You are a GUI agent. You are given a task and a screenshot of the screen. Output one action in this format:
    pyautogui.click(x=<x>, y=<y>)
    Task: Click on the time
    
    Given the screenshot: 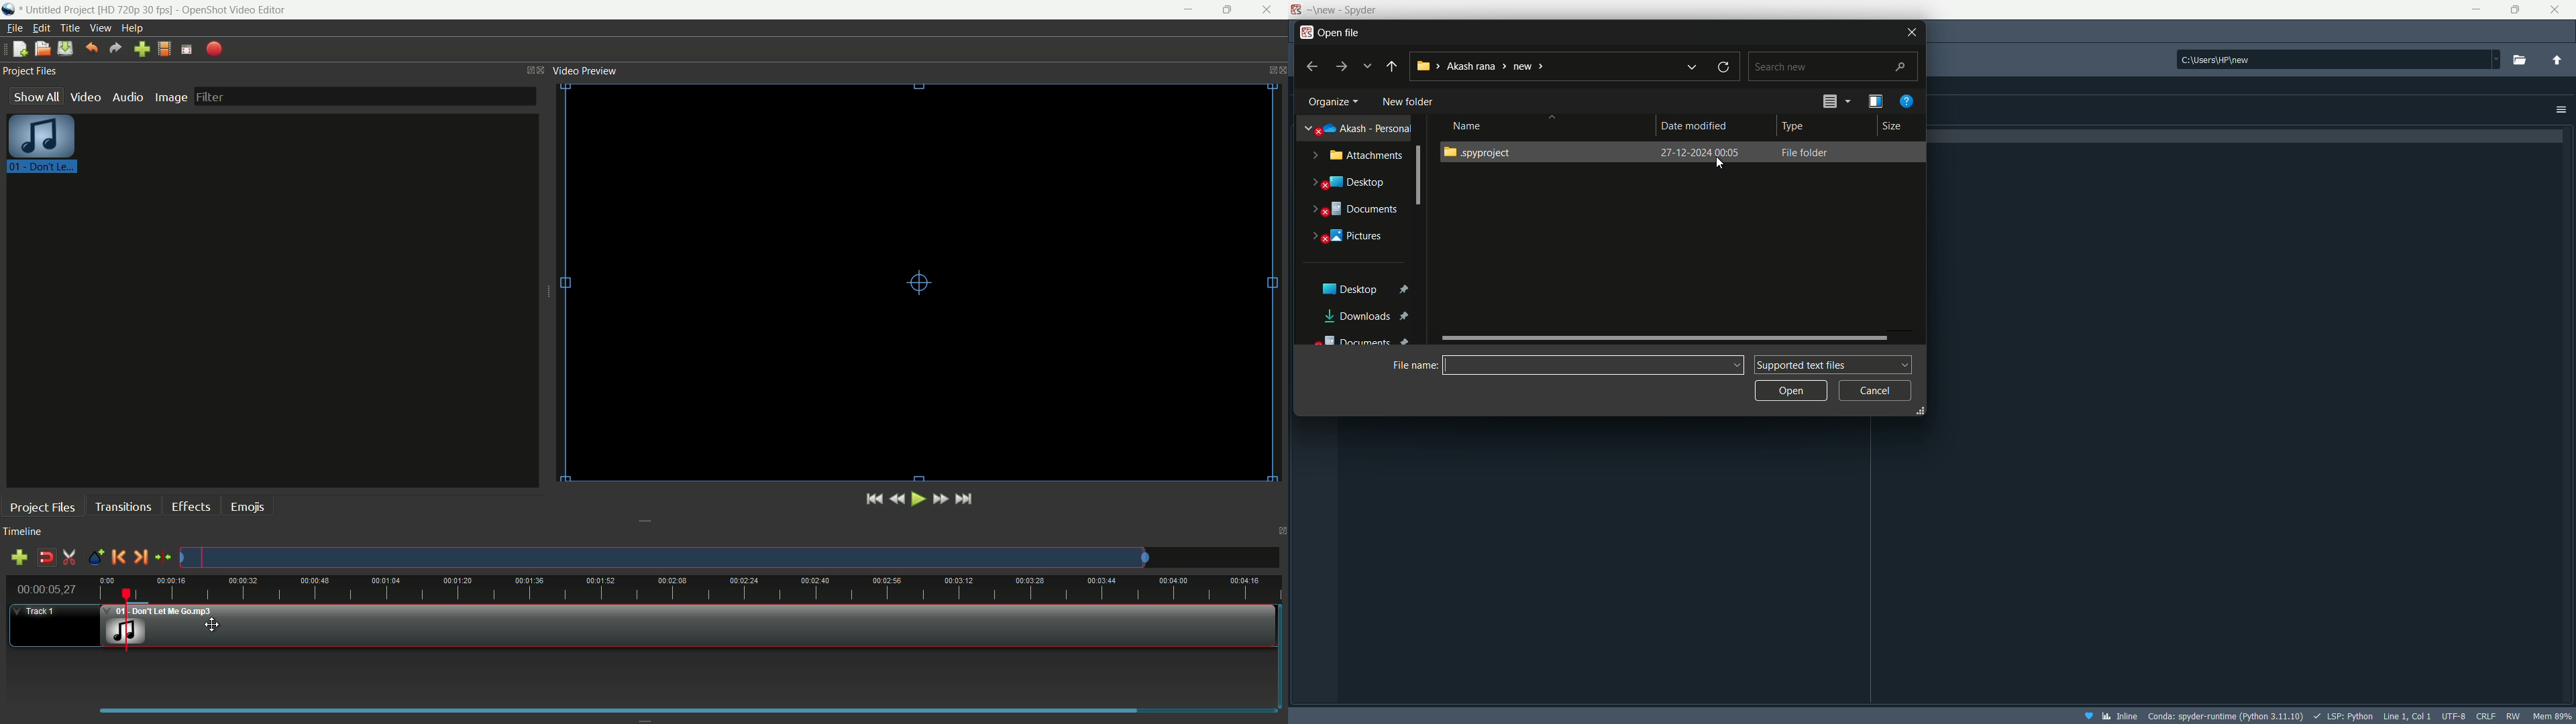 What is the action you would take?
    pyautogui.click(x=690, y=589)
    